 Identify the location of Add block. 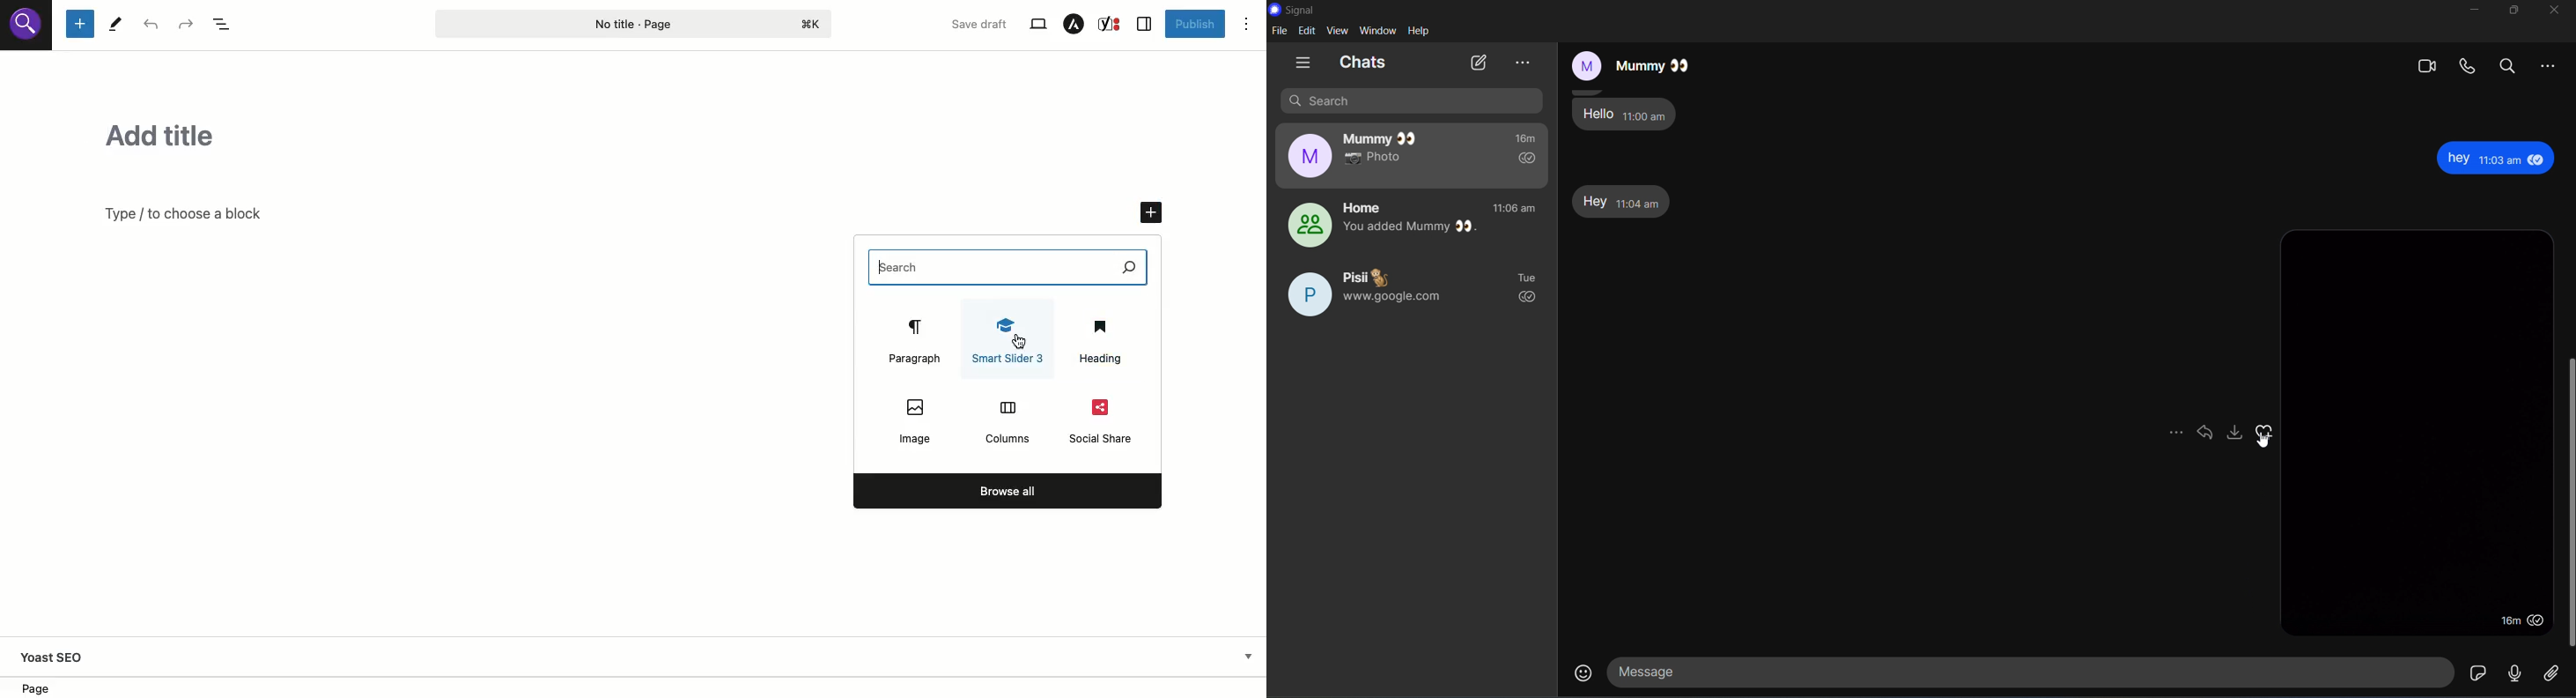
(1152, 213).